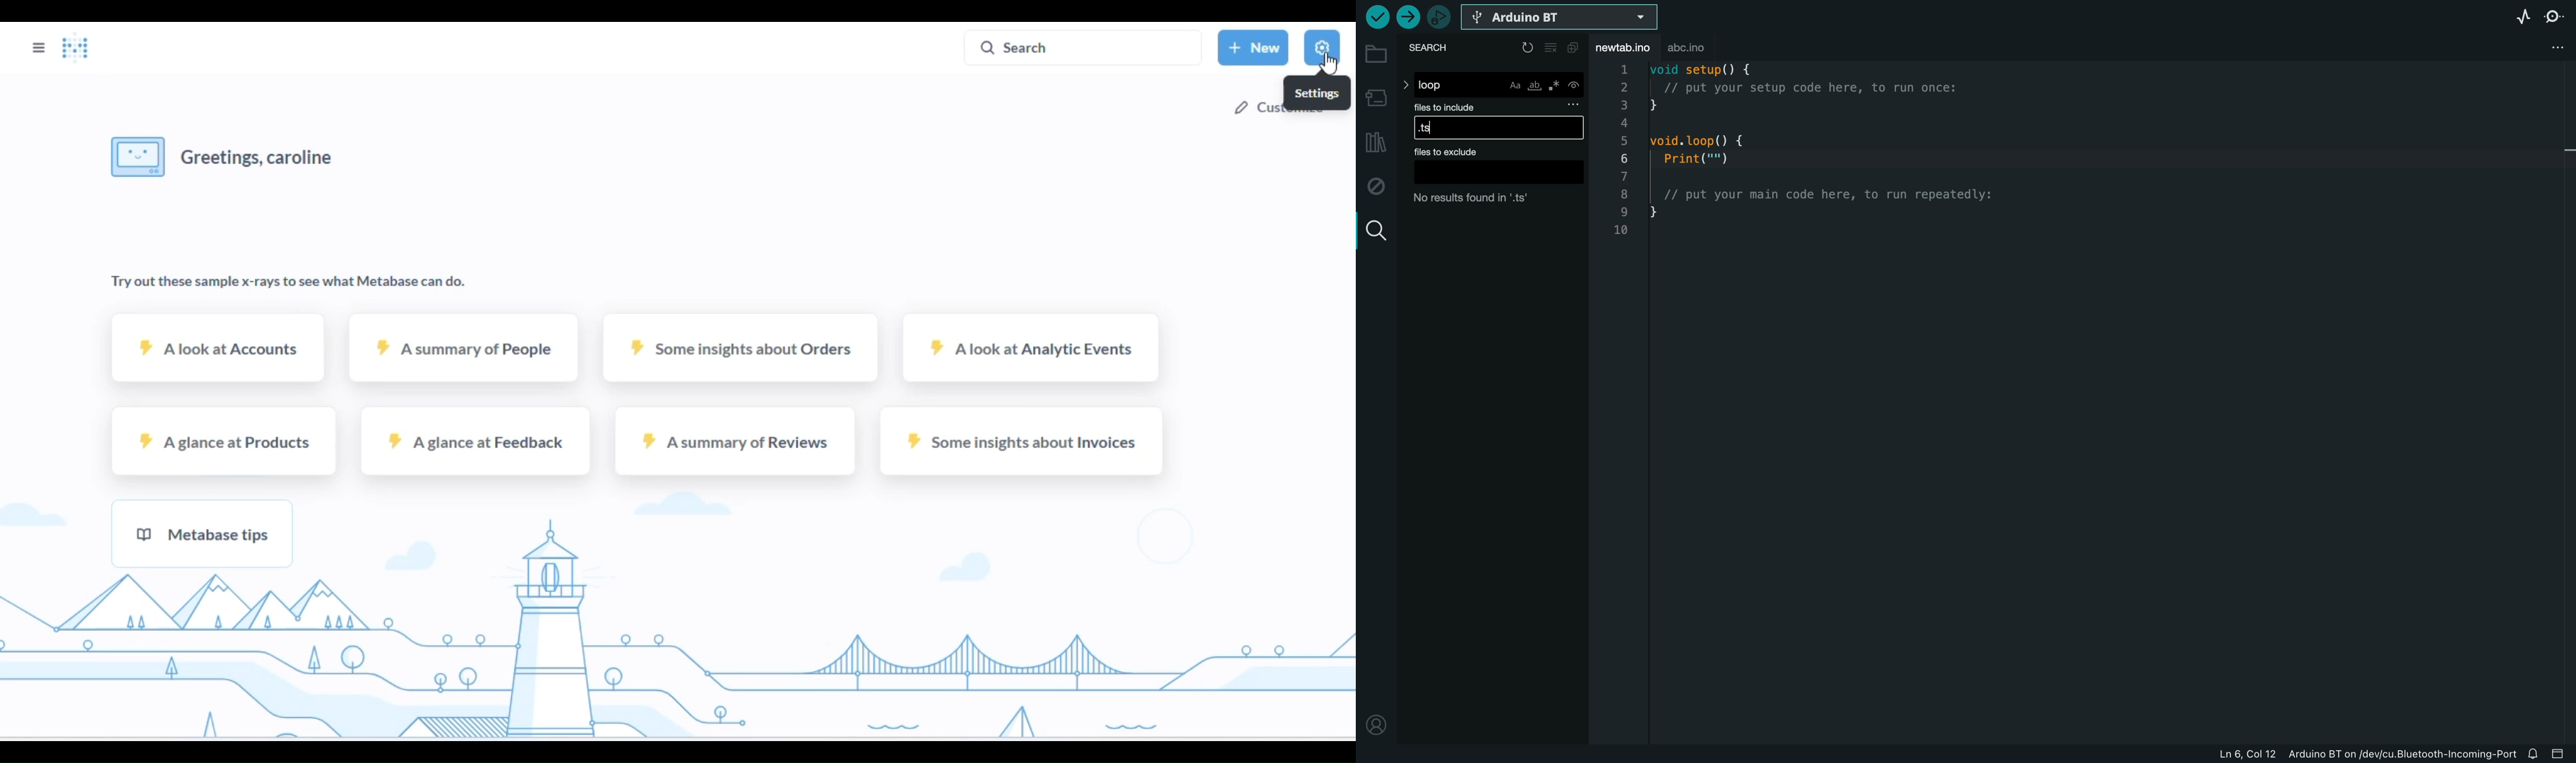  I want to click on files to include, so click(1501, 106).